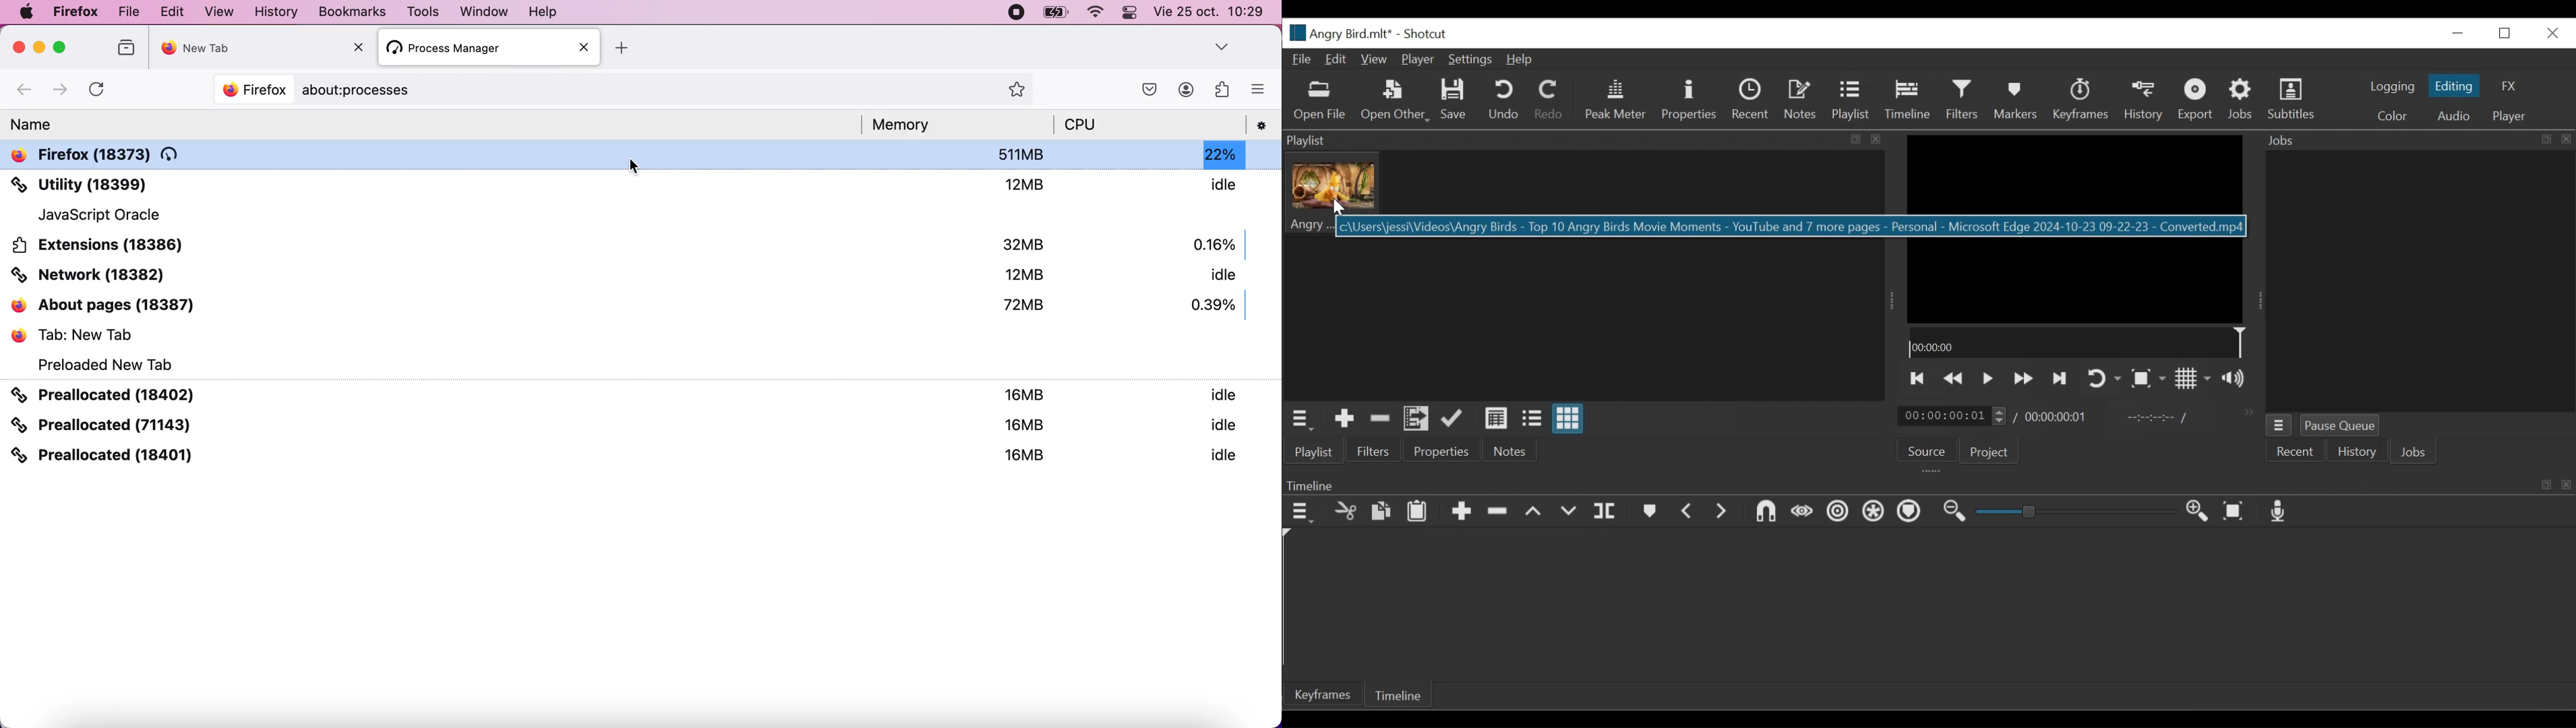  Describe the element at coordinates (1963, 100) in the screenshot. I see `Filters` at that location.